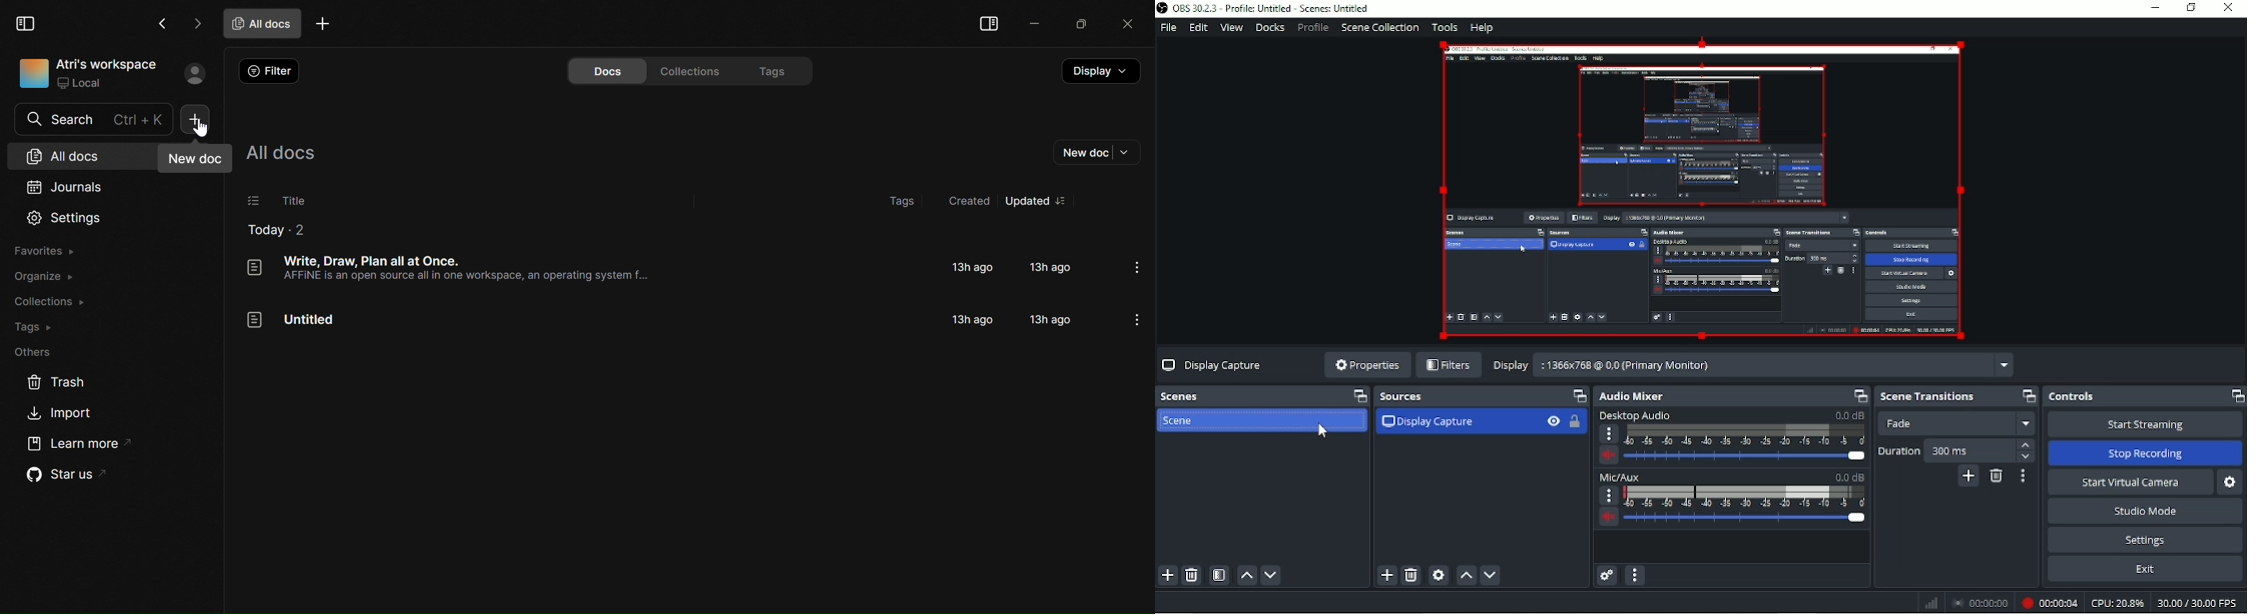  What do you see at coordinates (1748, 520) in the screenshot?
I see `Slider` at bounding box center [1748, 520].